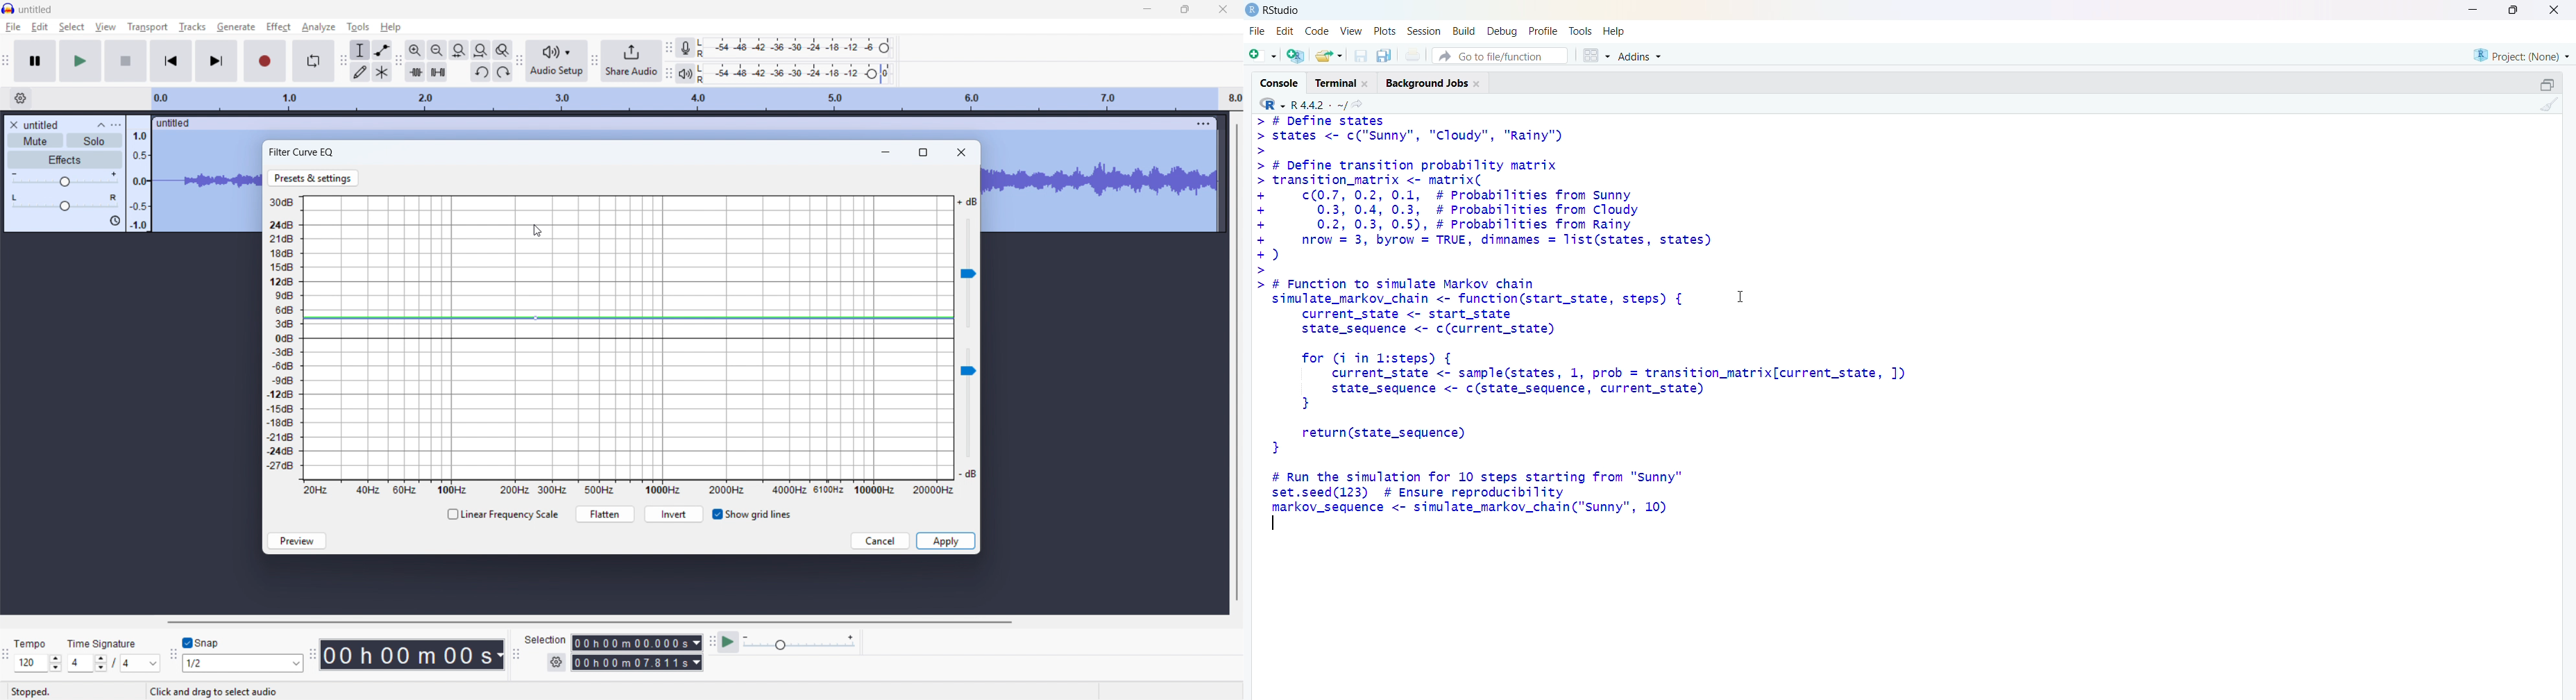  I want to click on addins, so click(1643, 56).